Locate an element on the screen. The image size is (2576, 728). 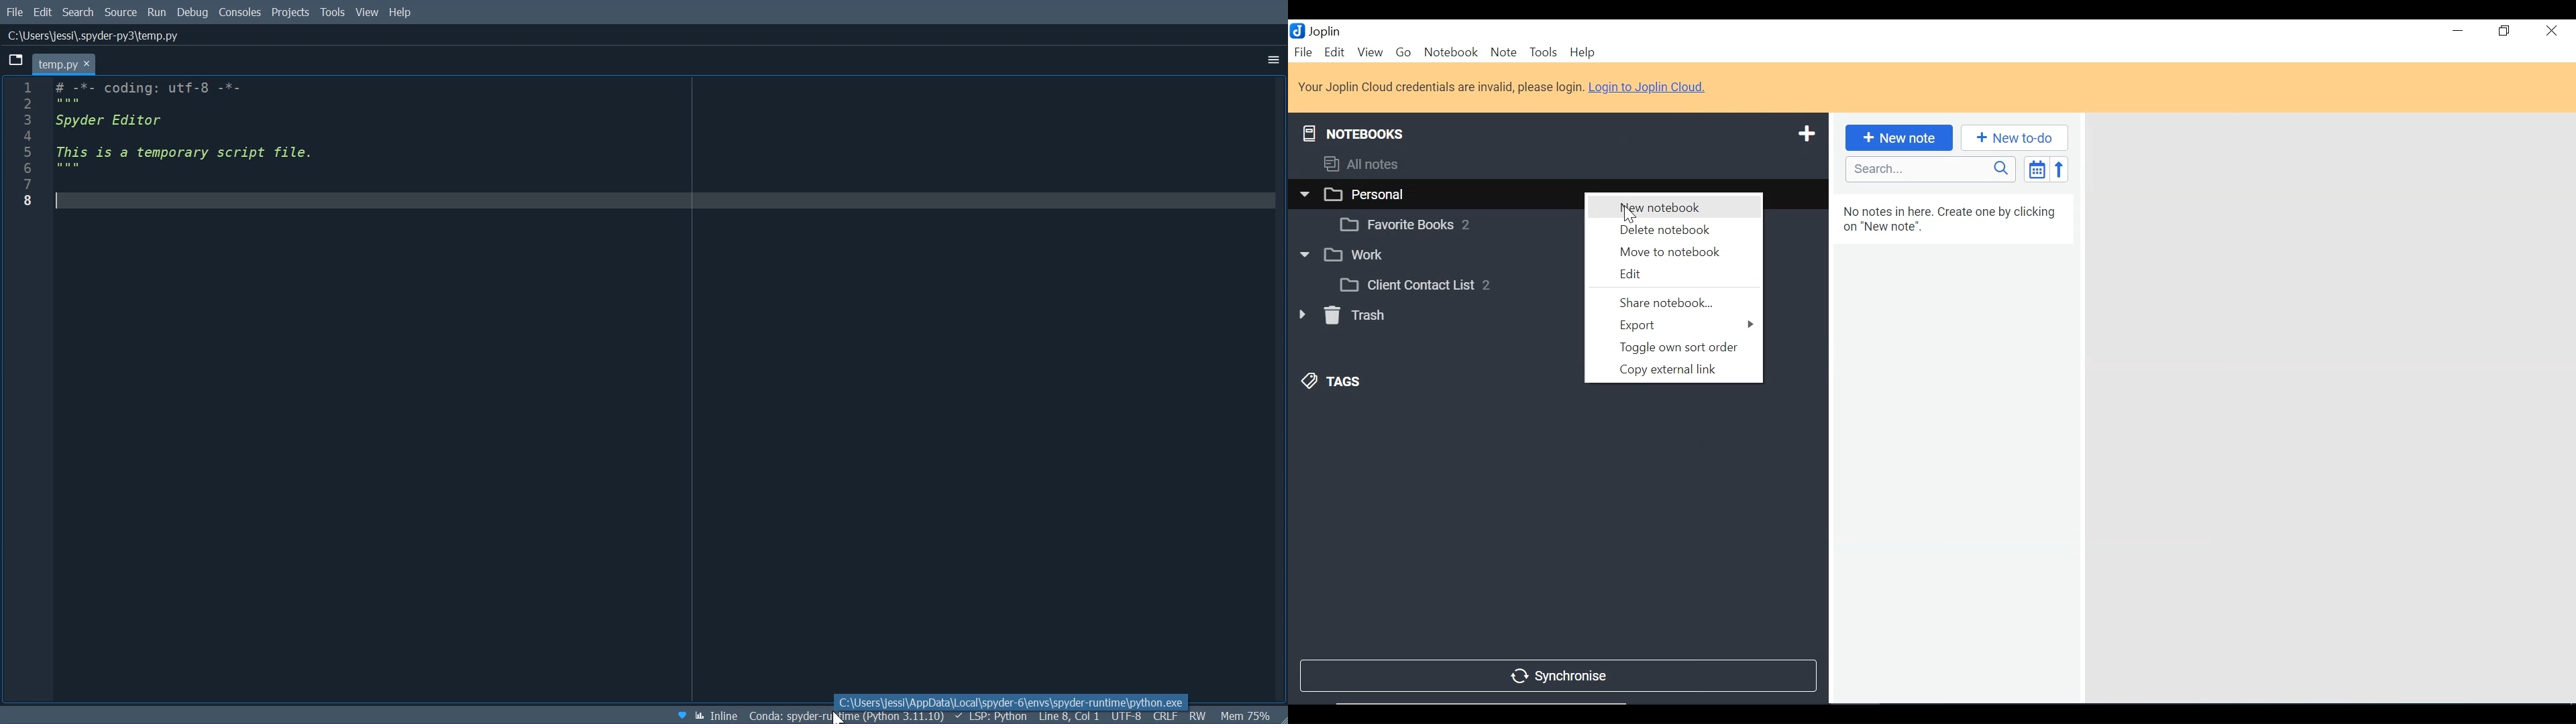
File Encoding is located at coordinates (1125, 716).